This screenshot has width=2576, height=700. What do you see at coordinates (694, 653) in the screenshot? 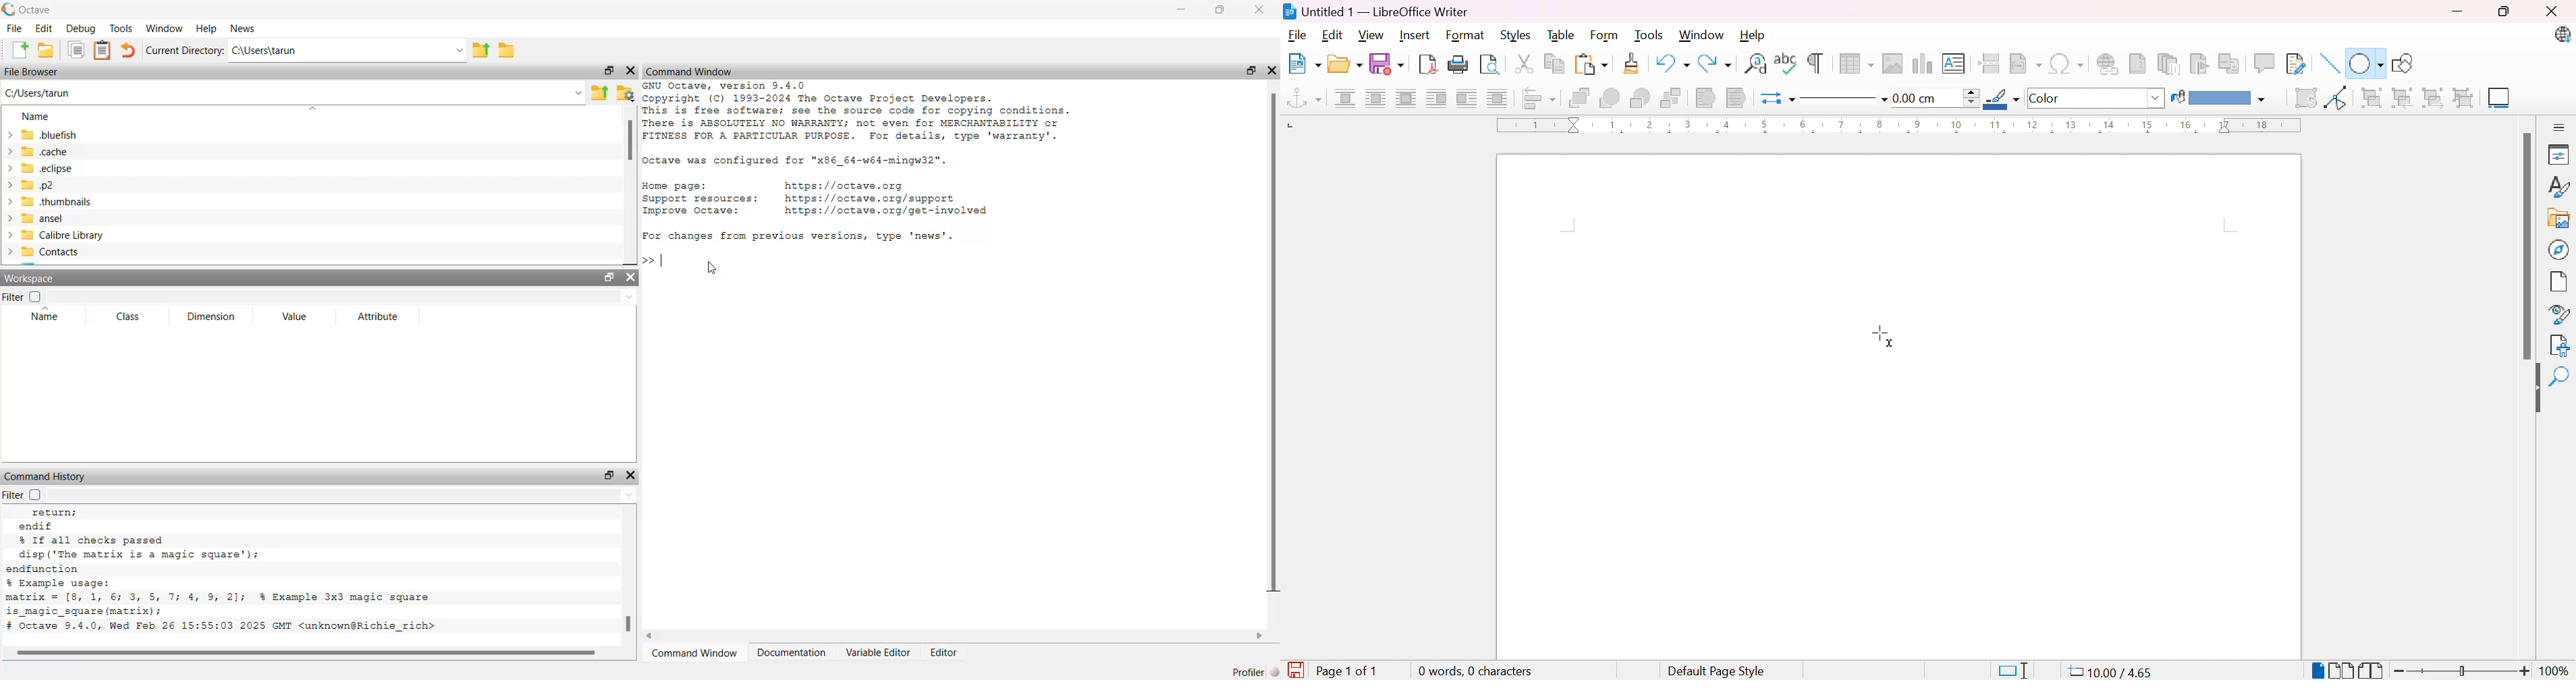
I see `Command Window` at bounding box center [694, 653].